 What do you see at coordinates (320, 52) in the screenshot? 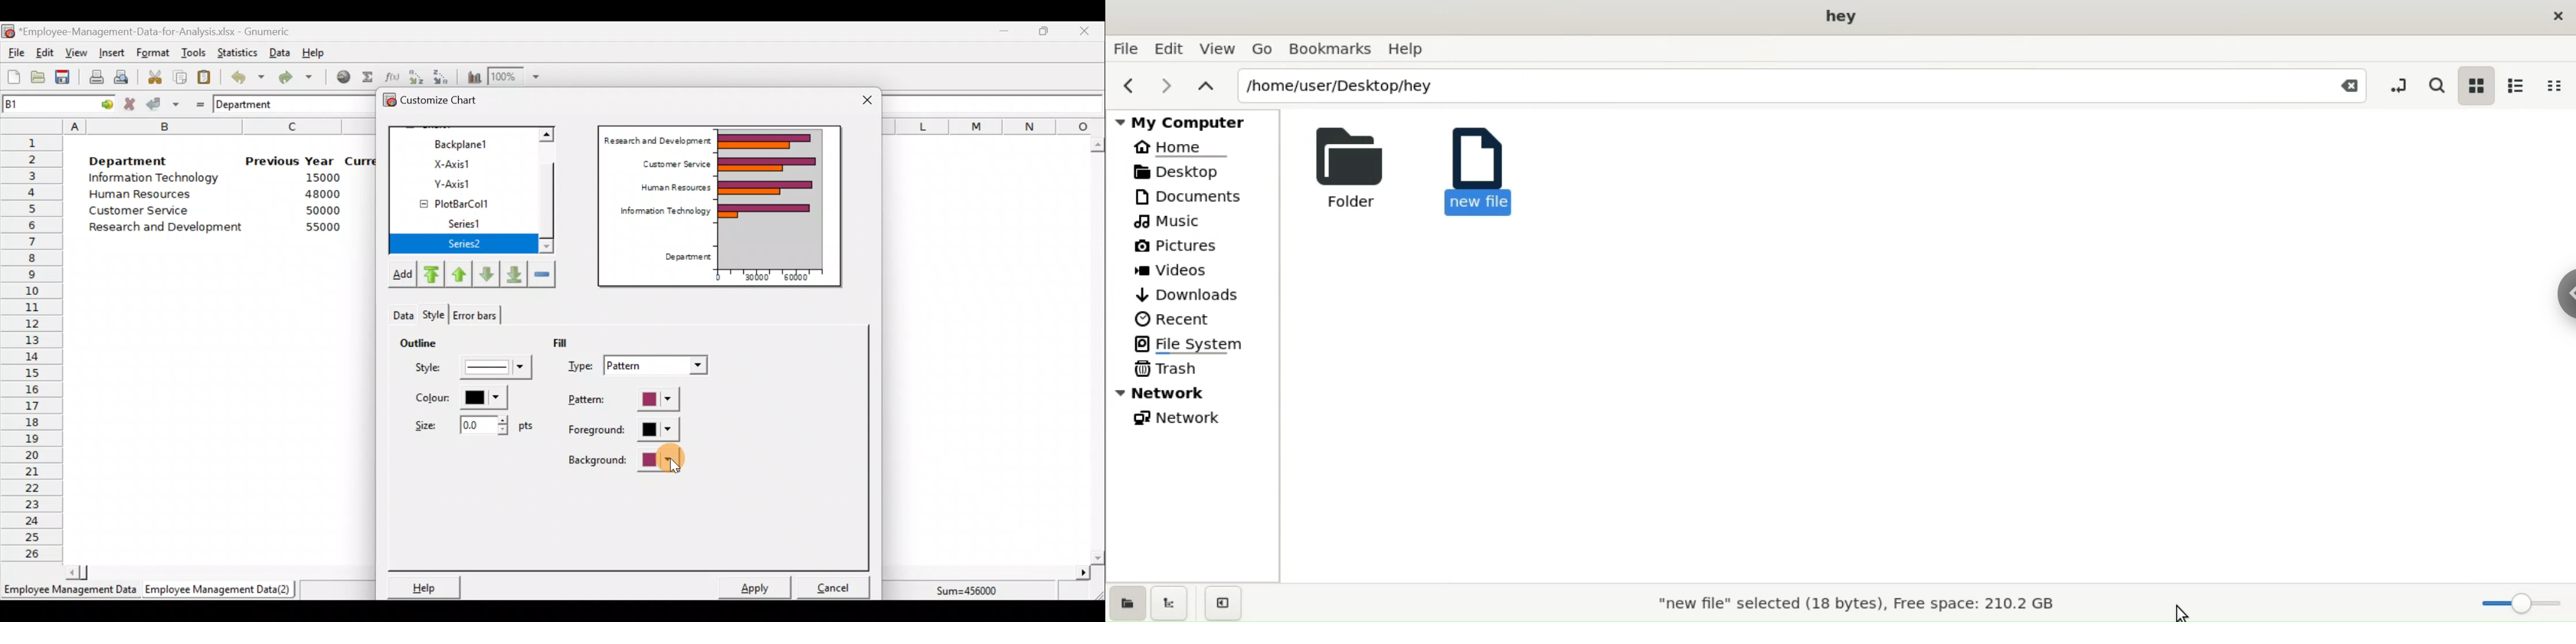
I see `Help` at bounding box center [320, 52].